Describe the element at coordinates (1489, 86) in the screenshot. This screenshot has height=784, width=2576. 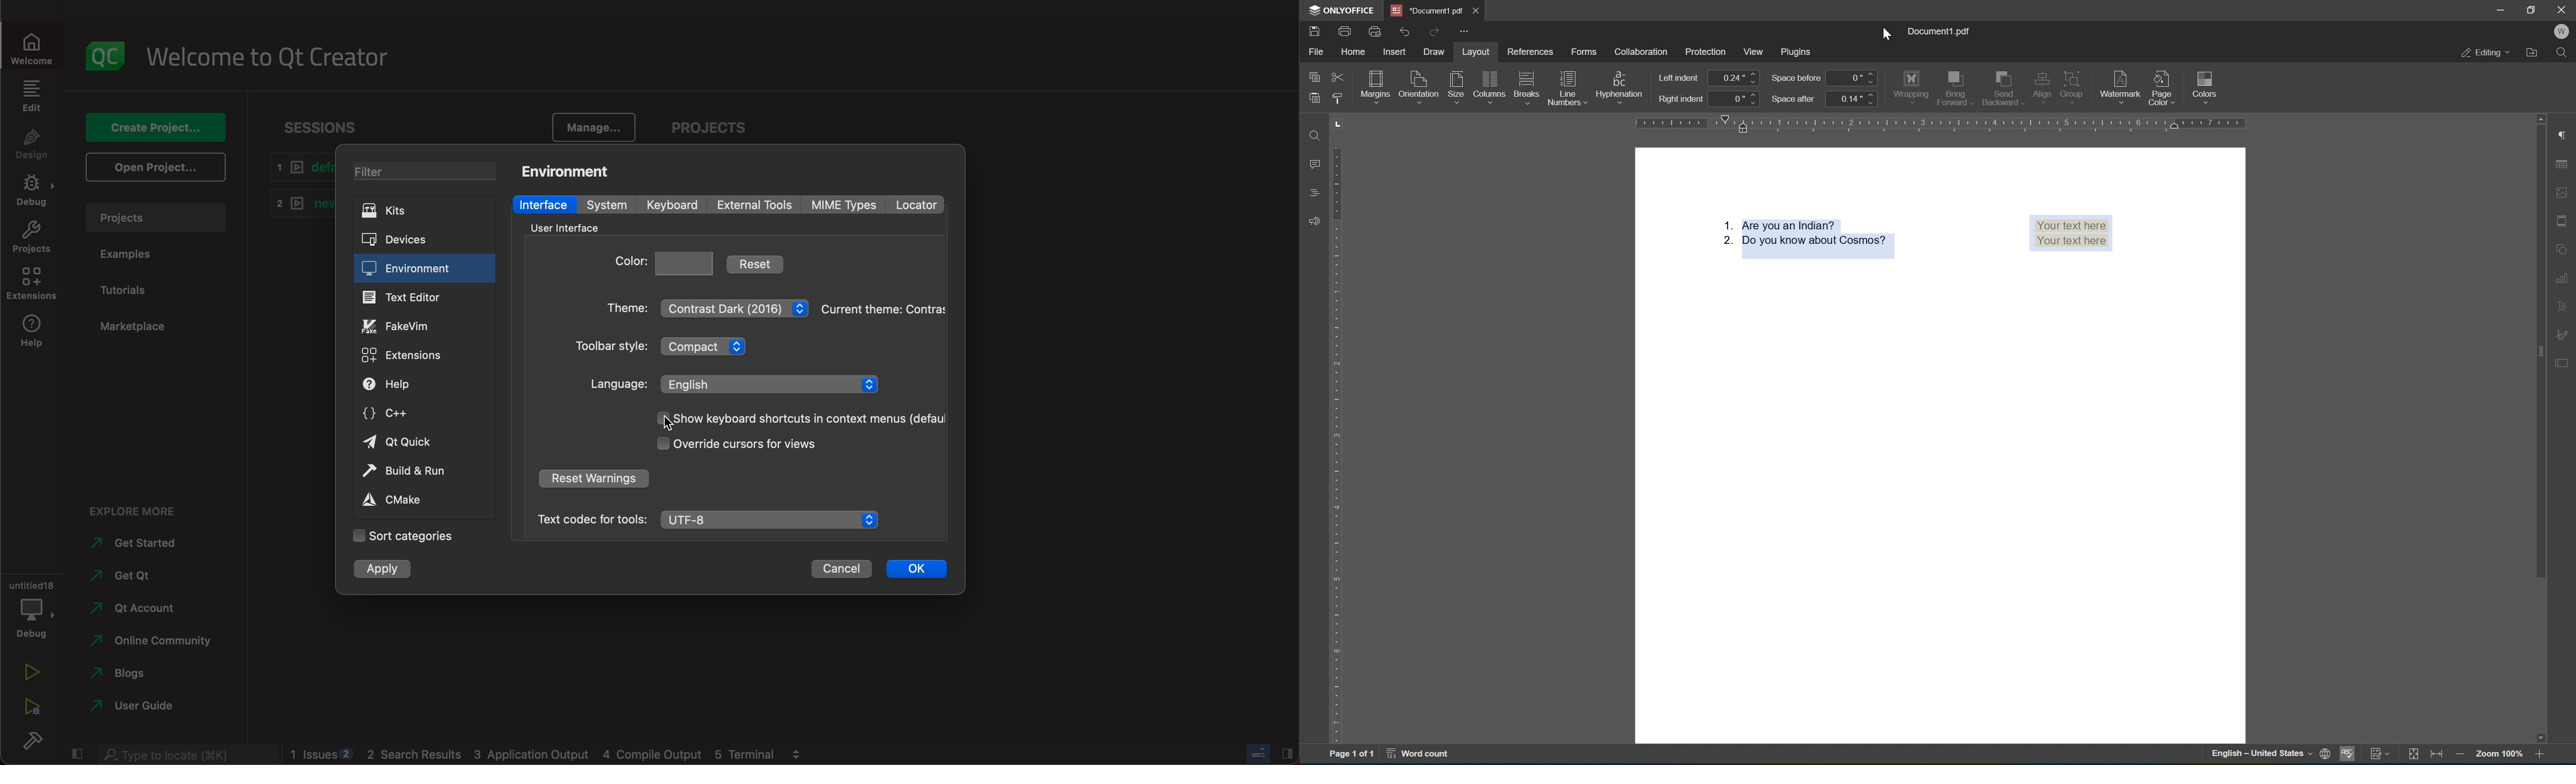
I see `columns` at that location.